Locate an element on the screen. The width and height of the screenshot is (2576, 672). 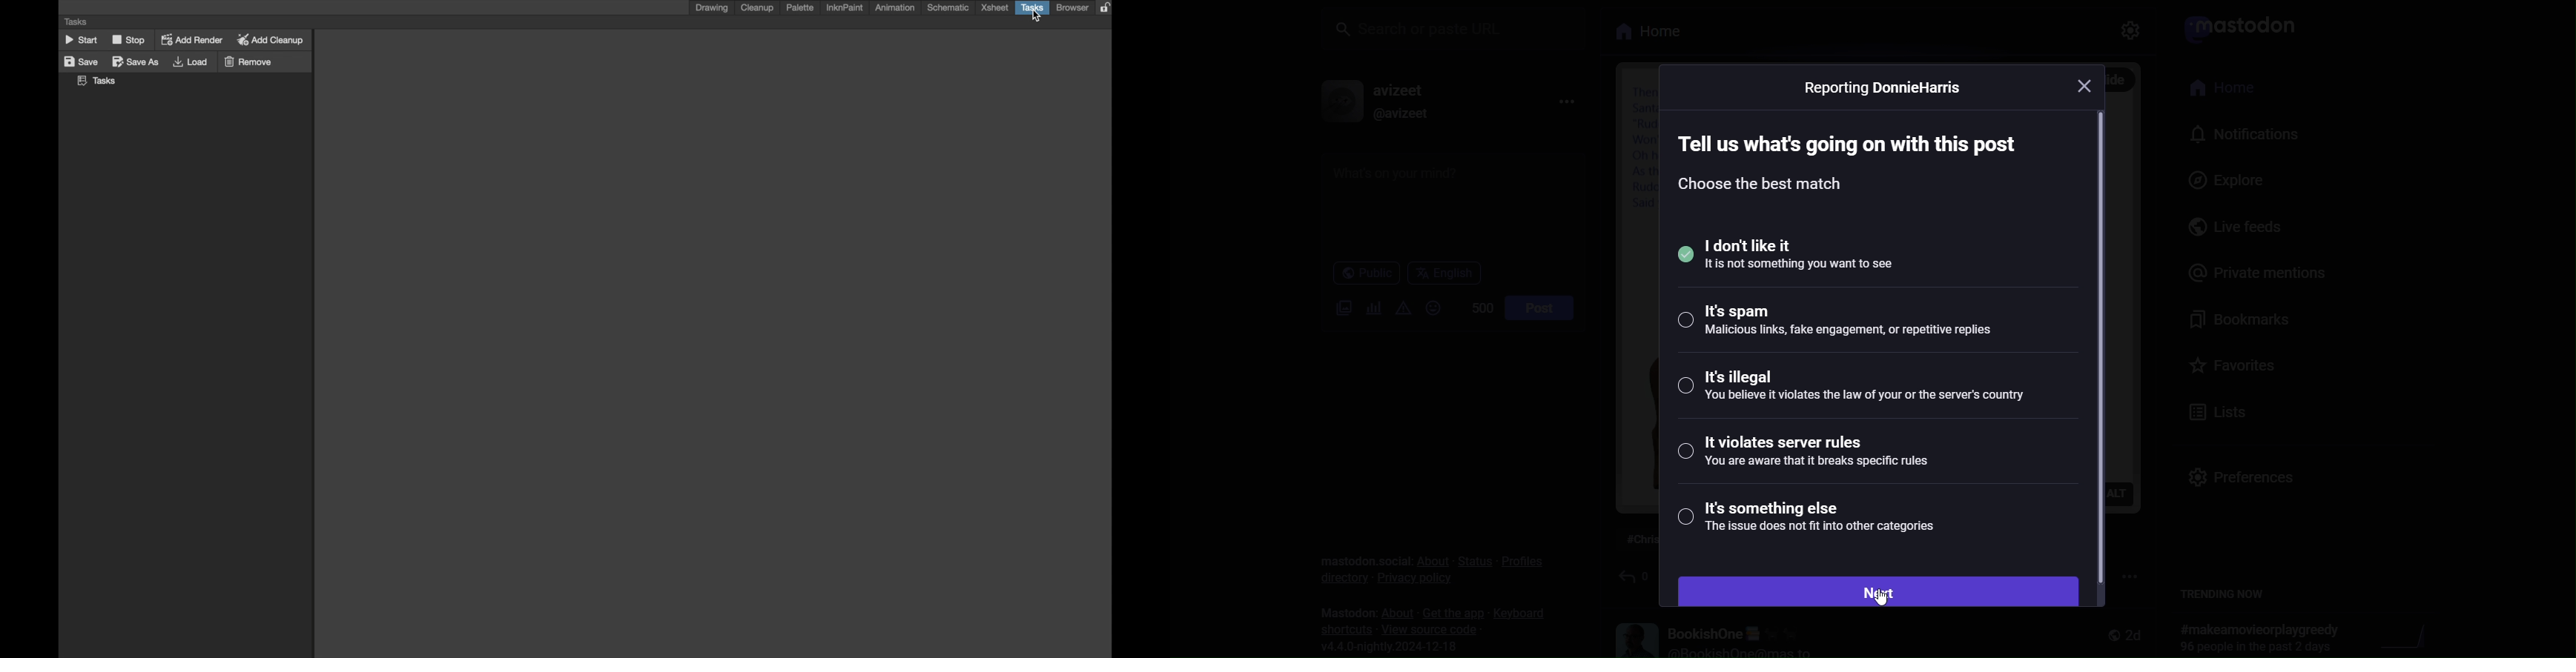
I don't like it
Cy Itis not something you want to see is located at coordinates (1822, 253).